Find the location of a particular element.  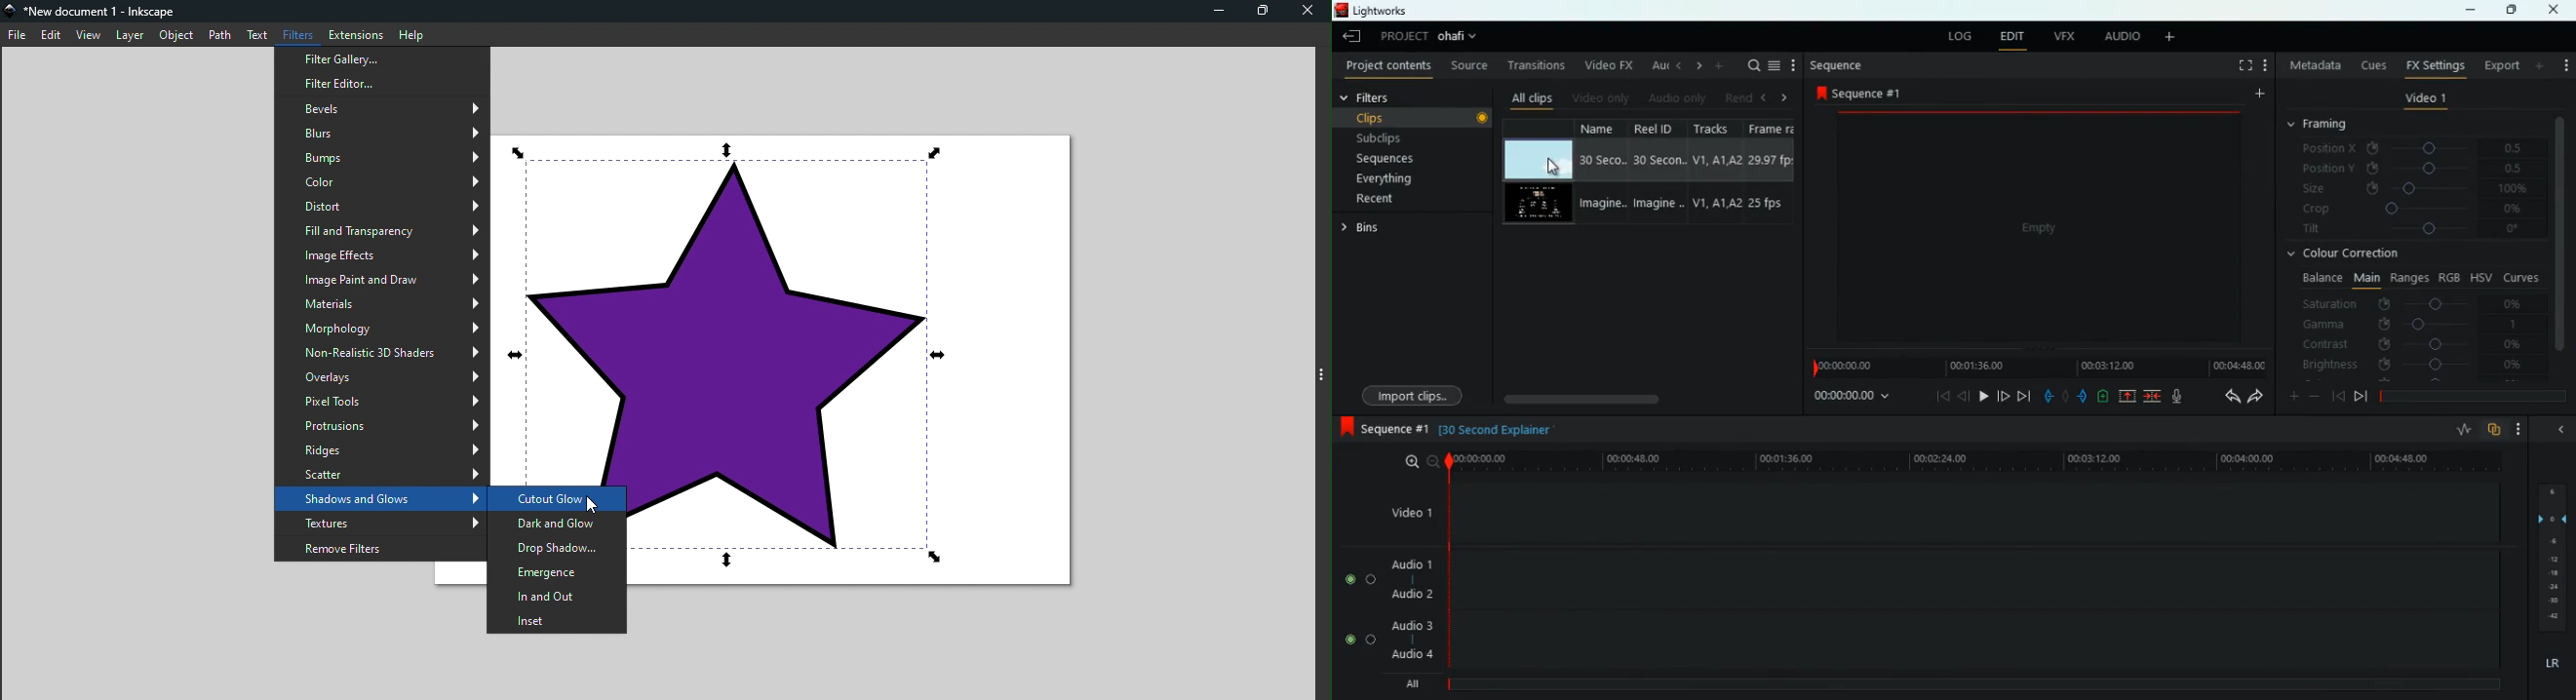

curves is located at coordinates (2522, 277).